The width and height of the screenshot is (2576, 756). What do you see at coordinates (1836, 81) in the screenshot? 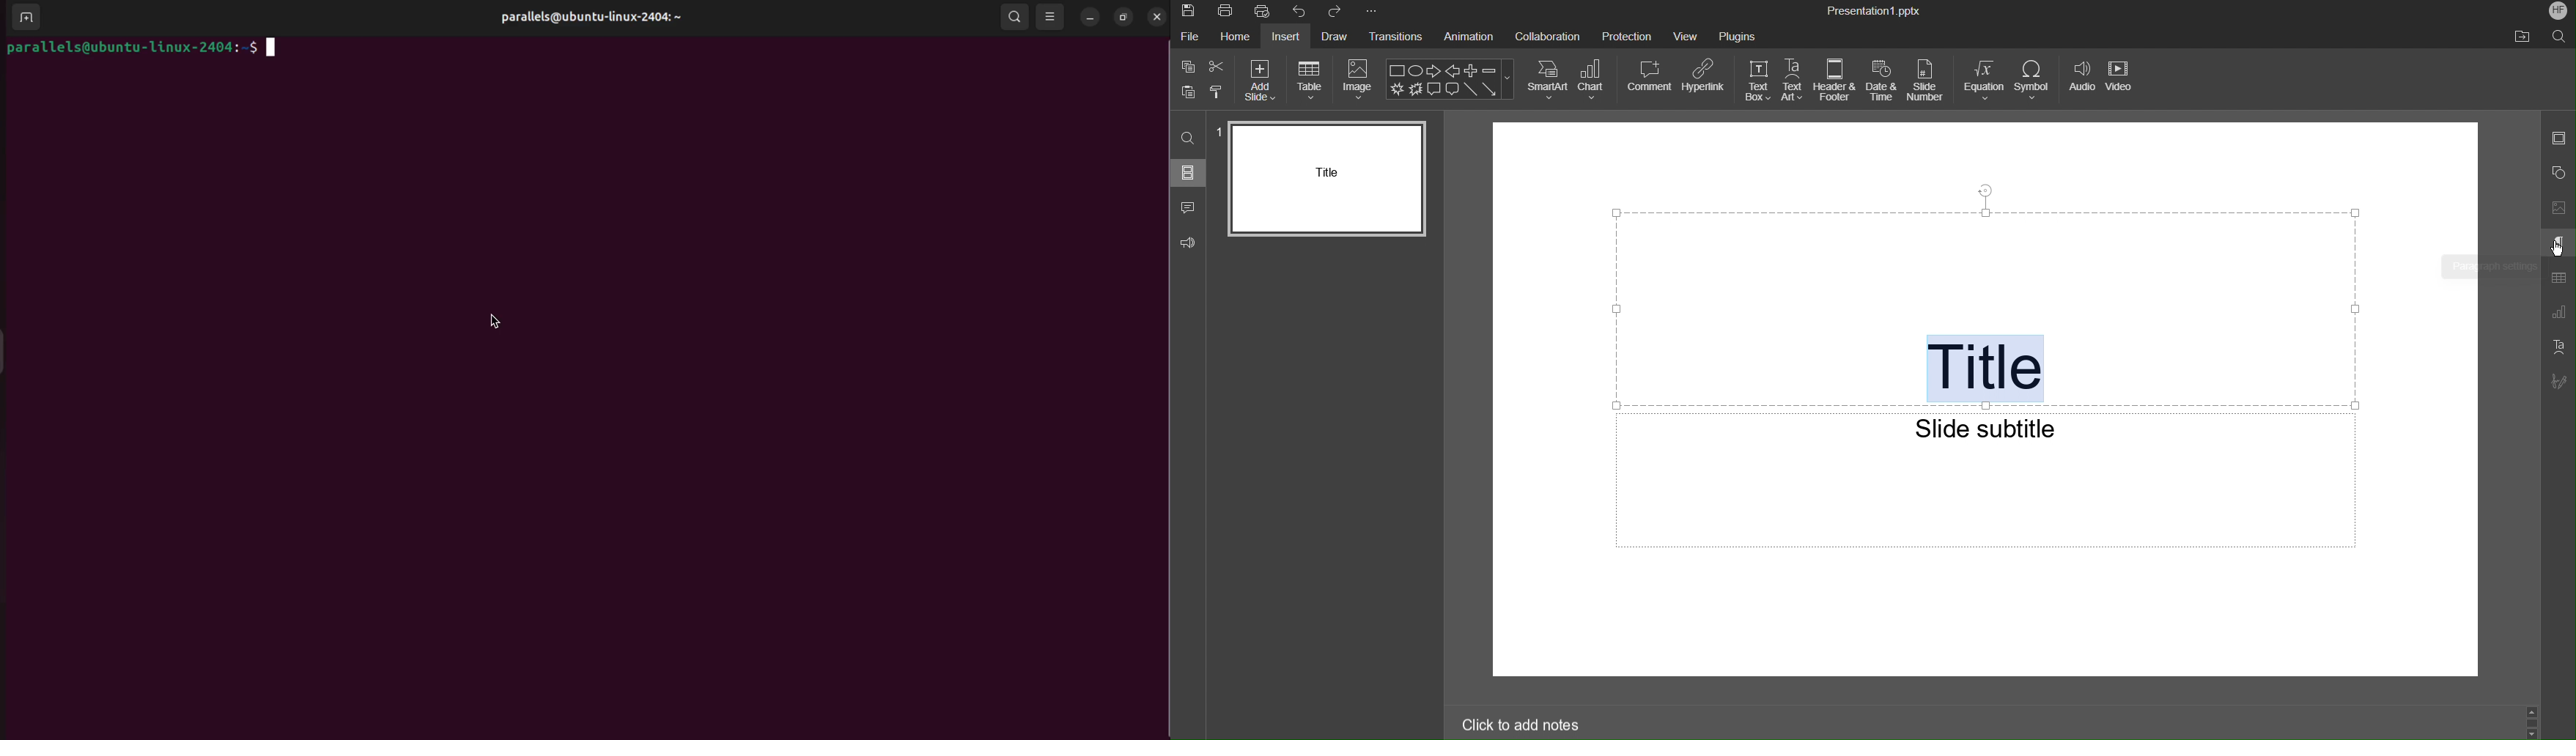
I see `Header & Footer` at bounding box center [1836, 81].